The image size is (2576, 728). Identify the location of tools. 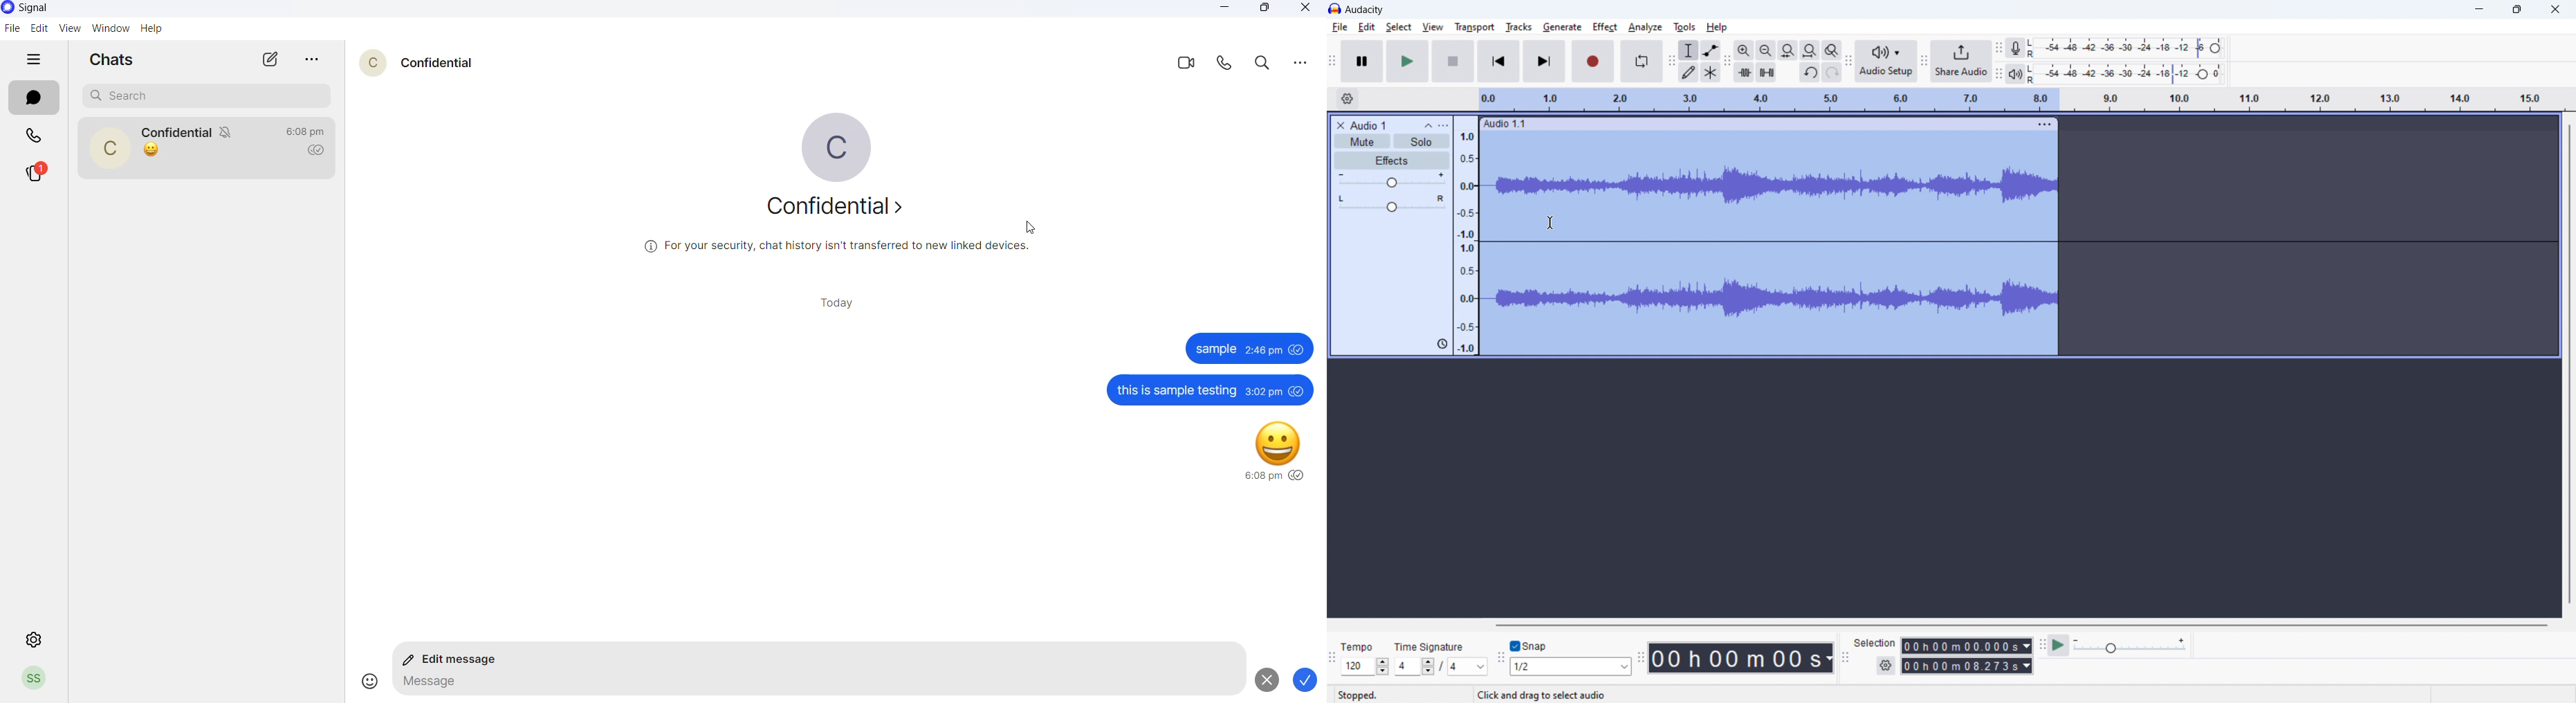
(1685, 27).